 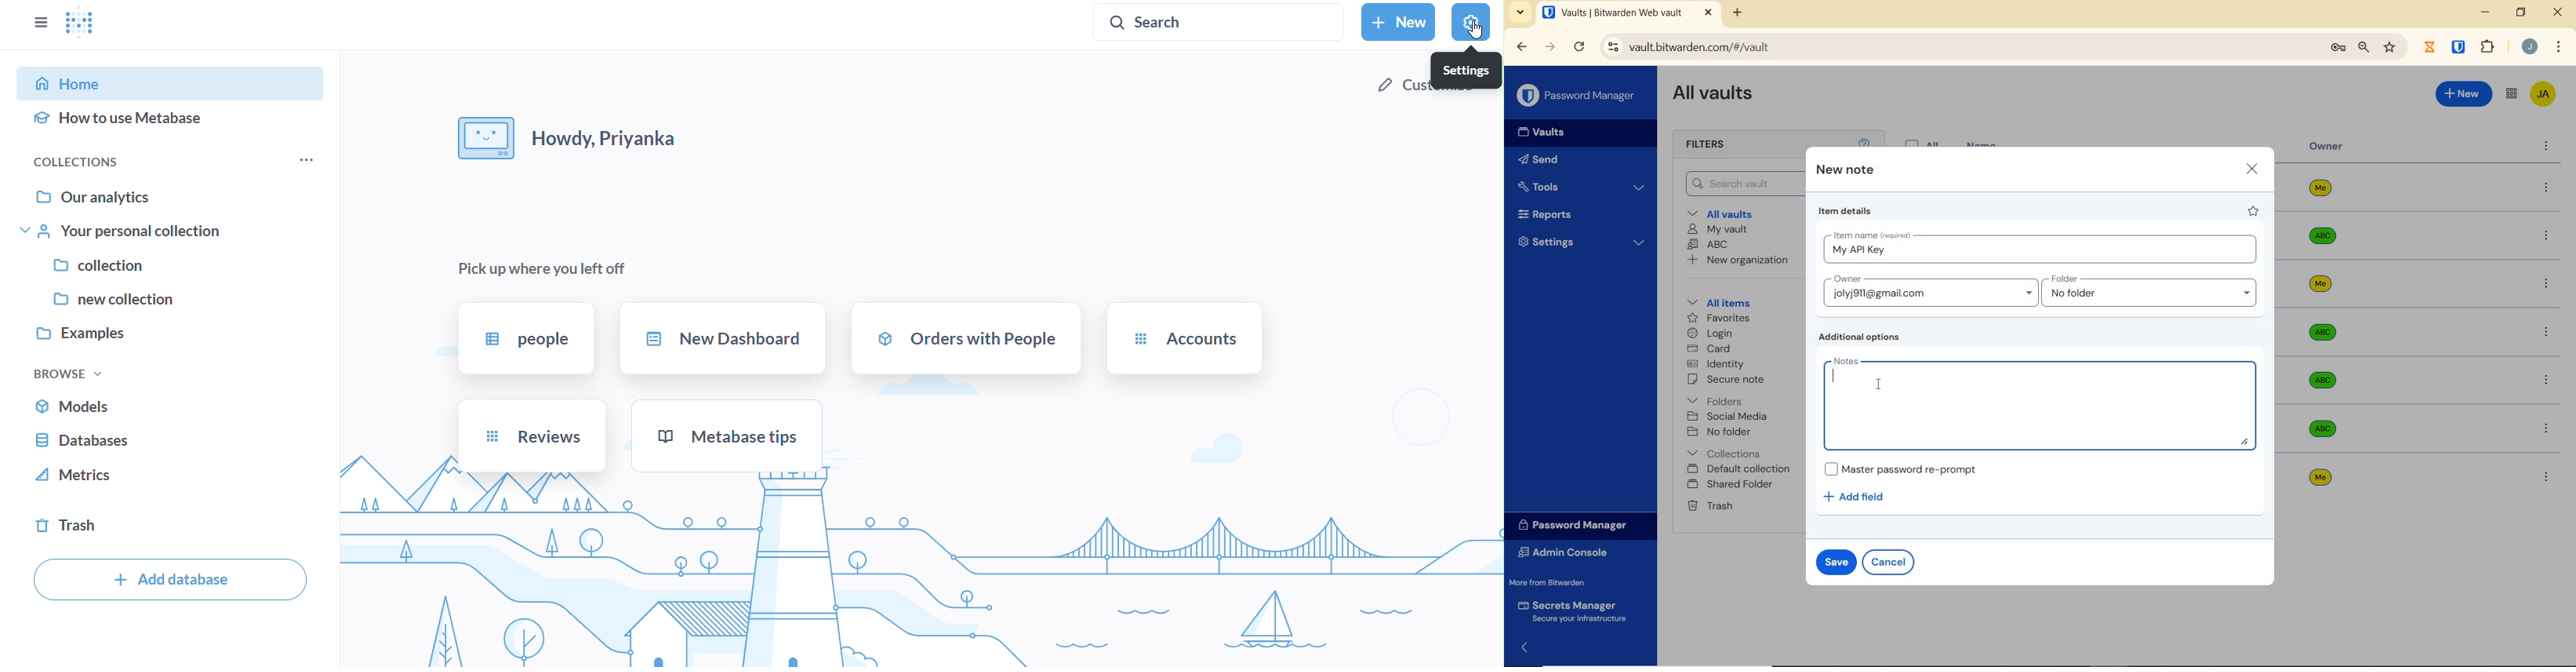 What do you see at coordinates (1583, 245) in the screenshot?
I see `Settings` at bounding box center [1583, 245].